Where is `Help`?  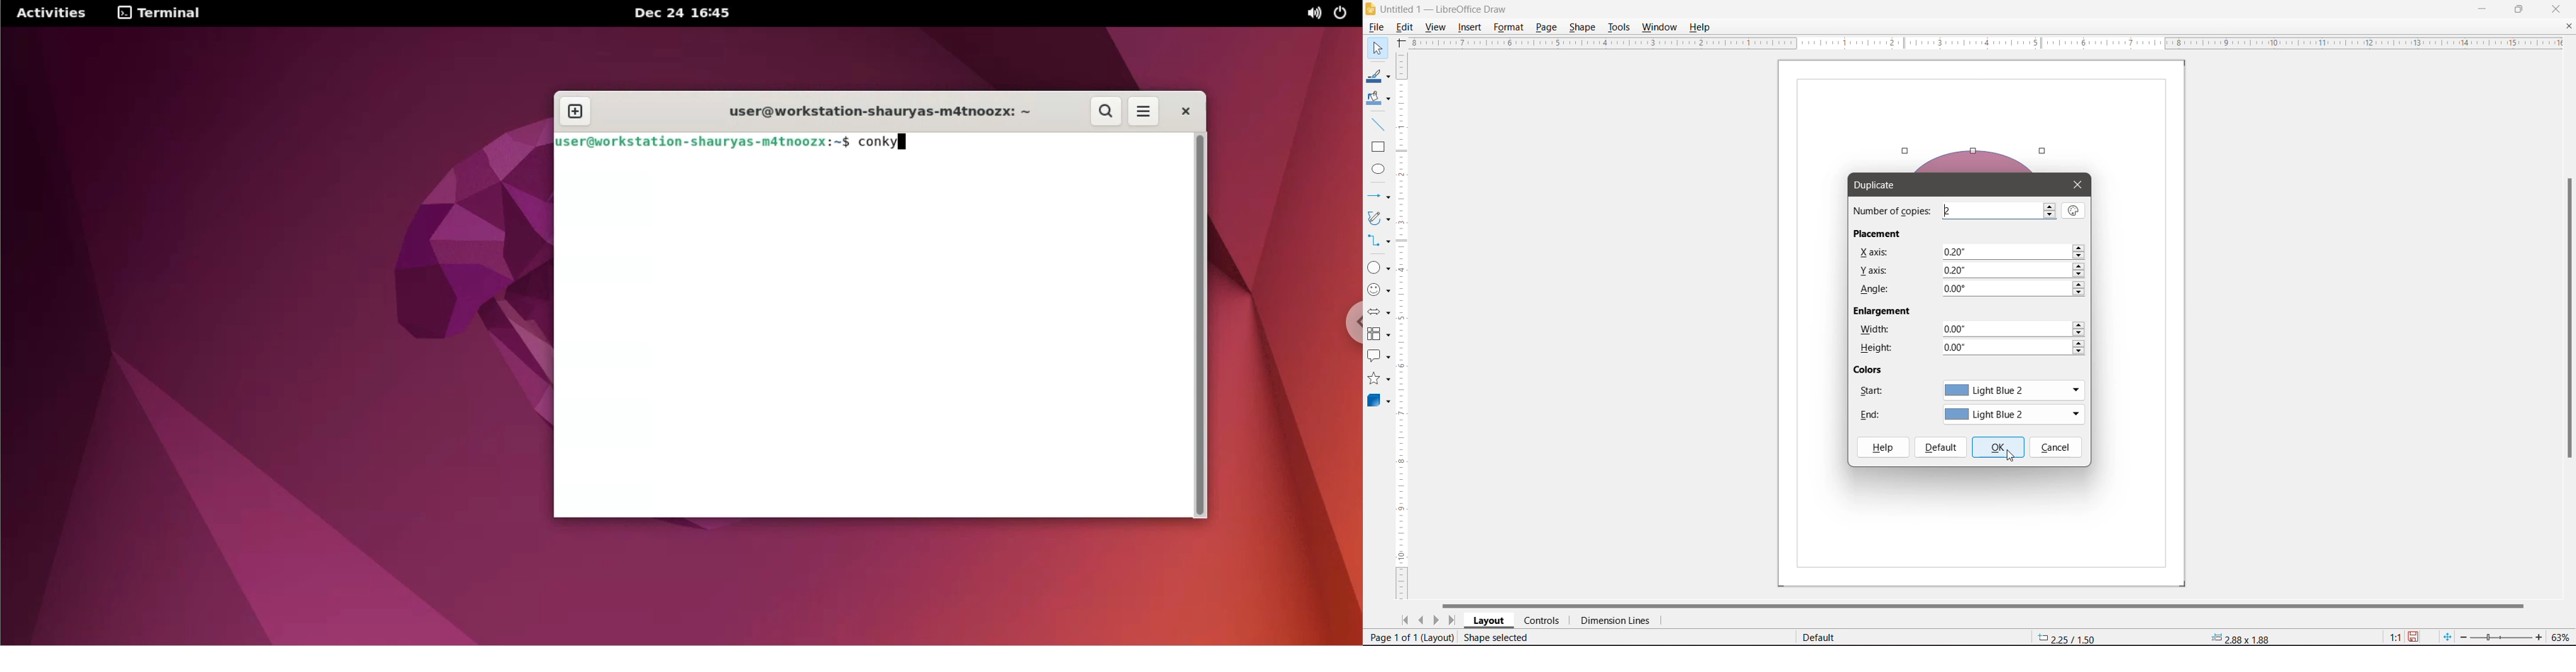 Help is located at coordinates (1703, 27).